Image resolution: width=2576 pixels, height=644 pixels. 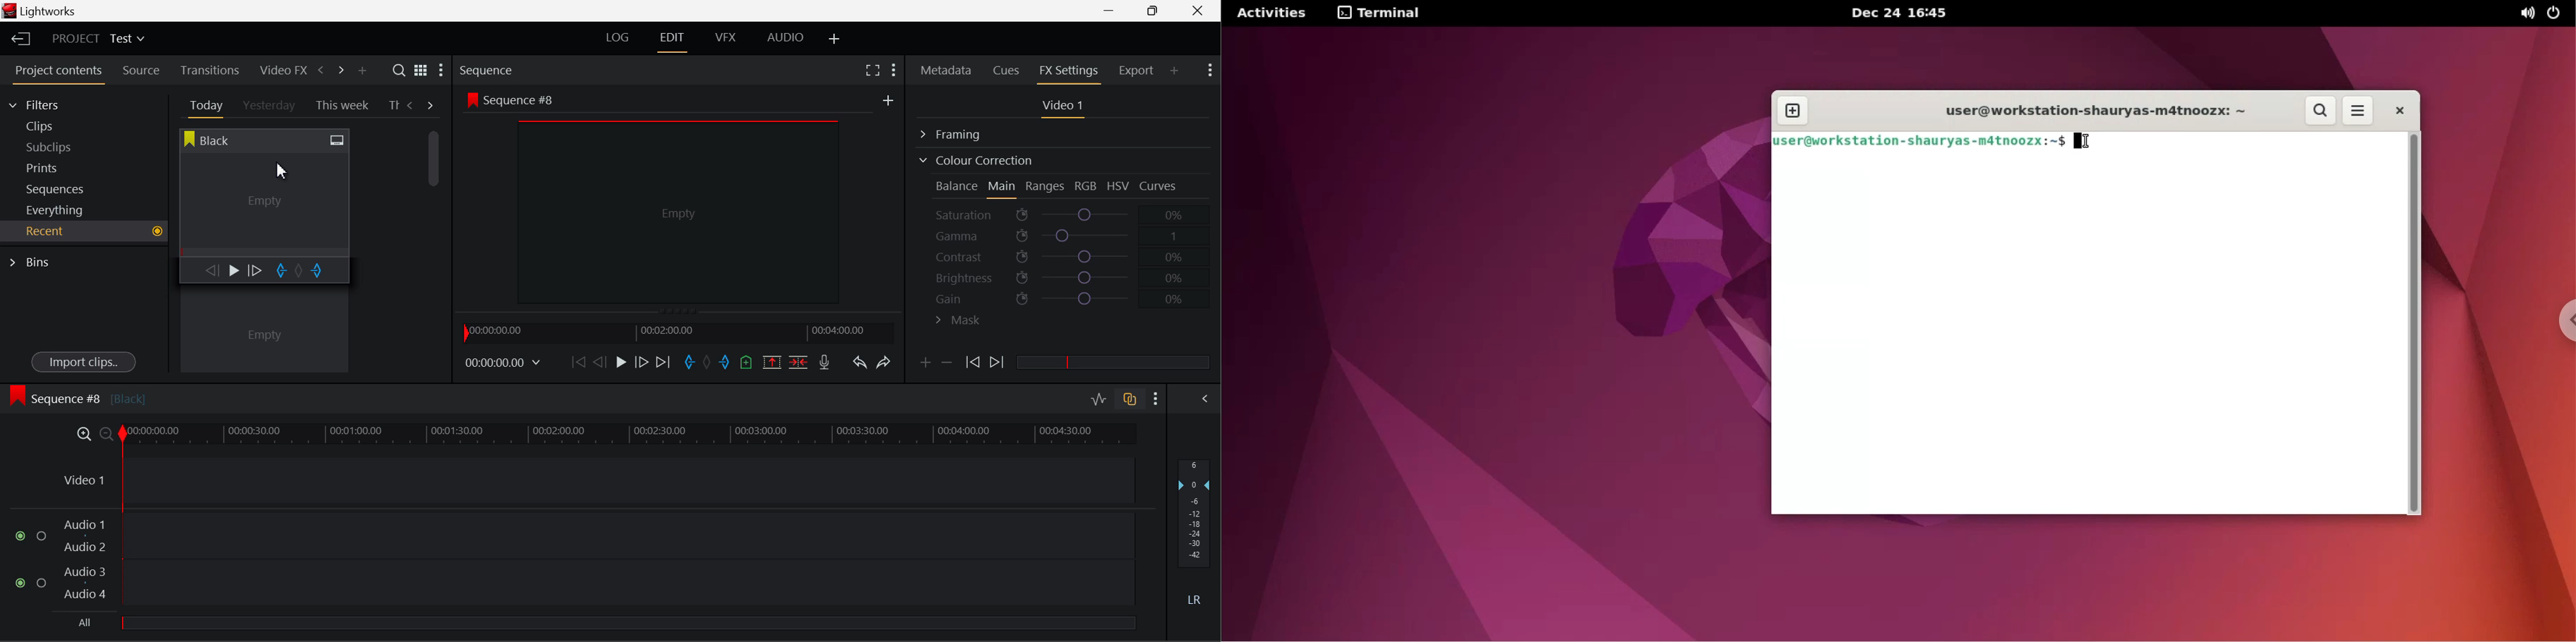 What do you see at coordinates (1194, 535) in the screenshot?
I see `Decibel Gain` at bounding box center [1194, 535].